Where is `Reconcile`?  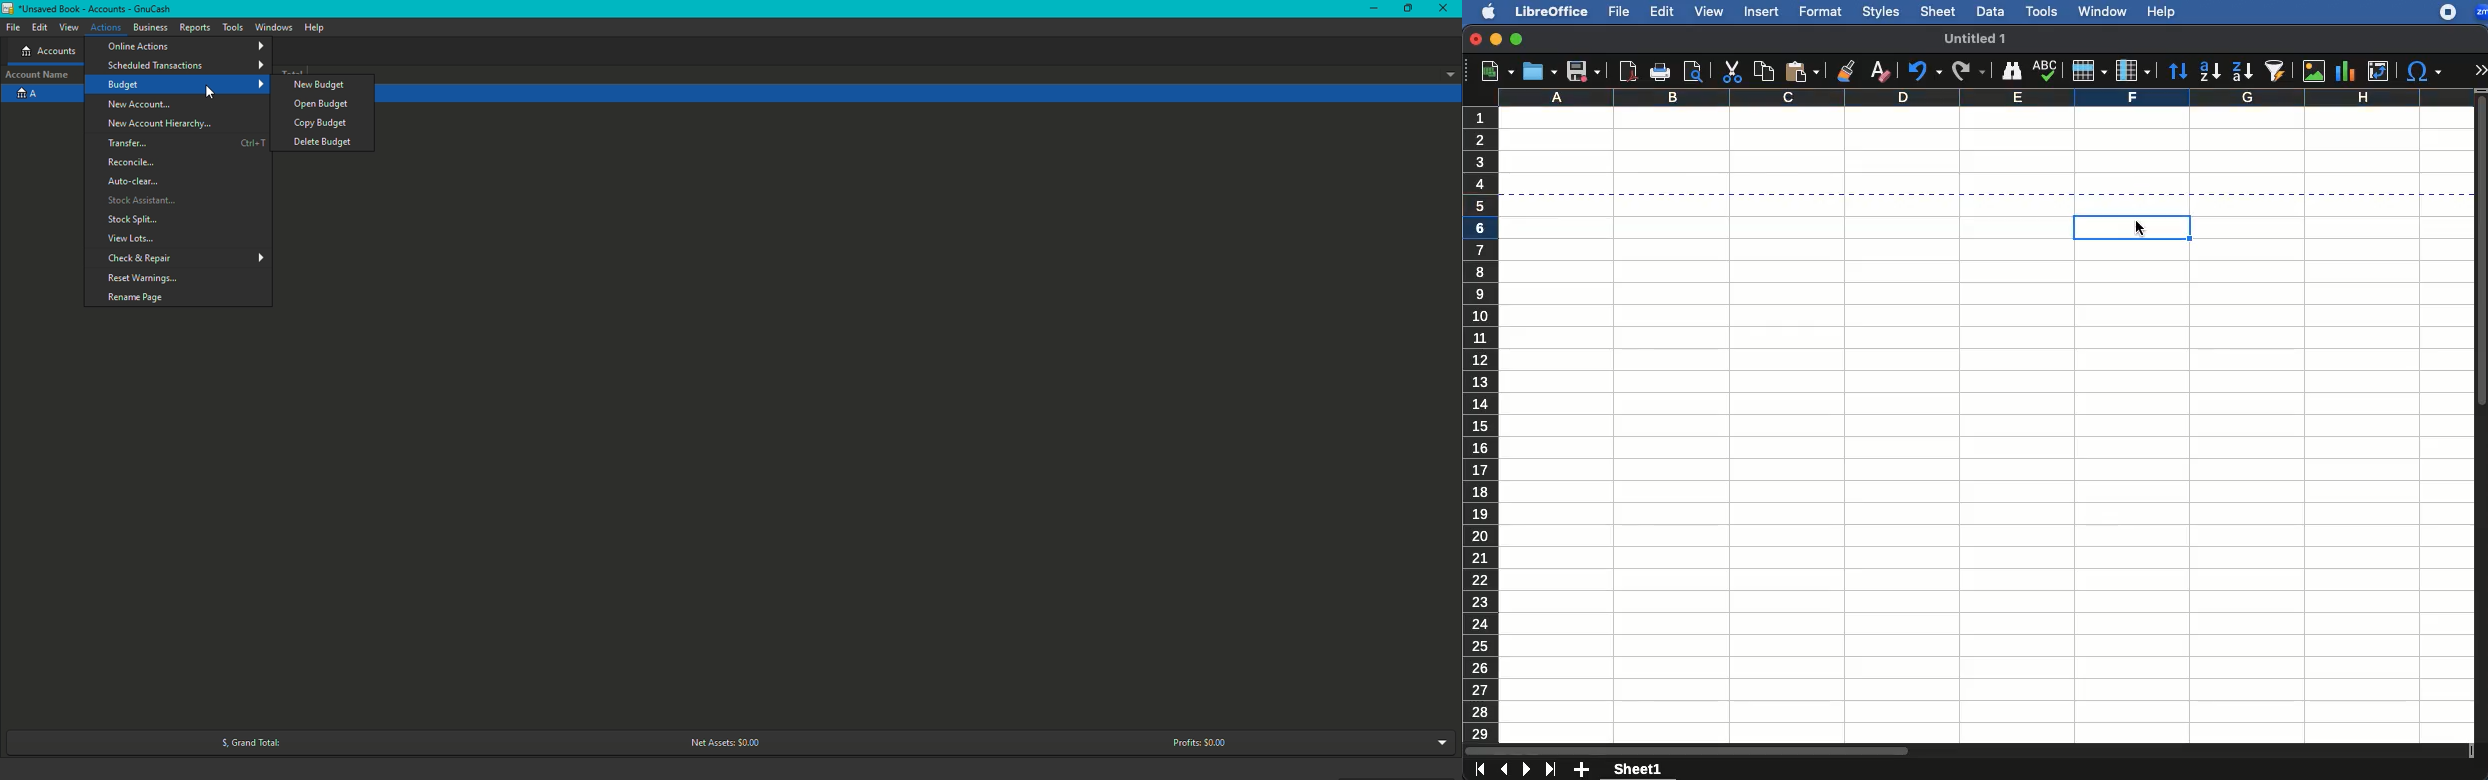
Reconcile is located at coordinates (130, 164).